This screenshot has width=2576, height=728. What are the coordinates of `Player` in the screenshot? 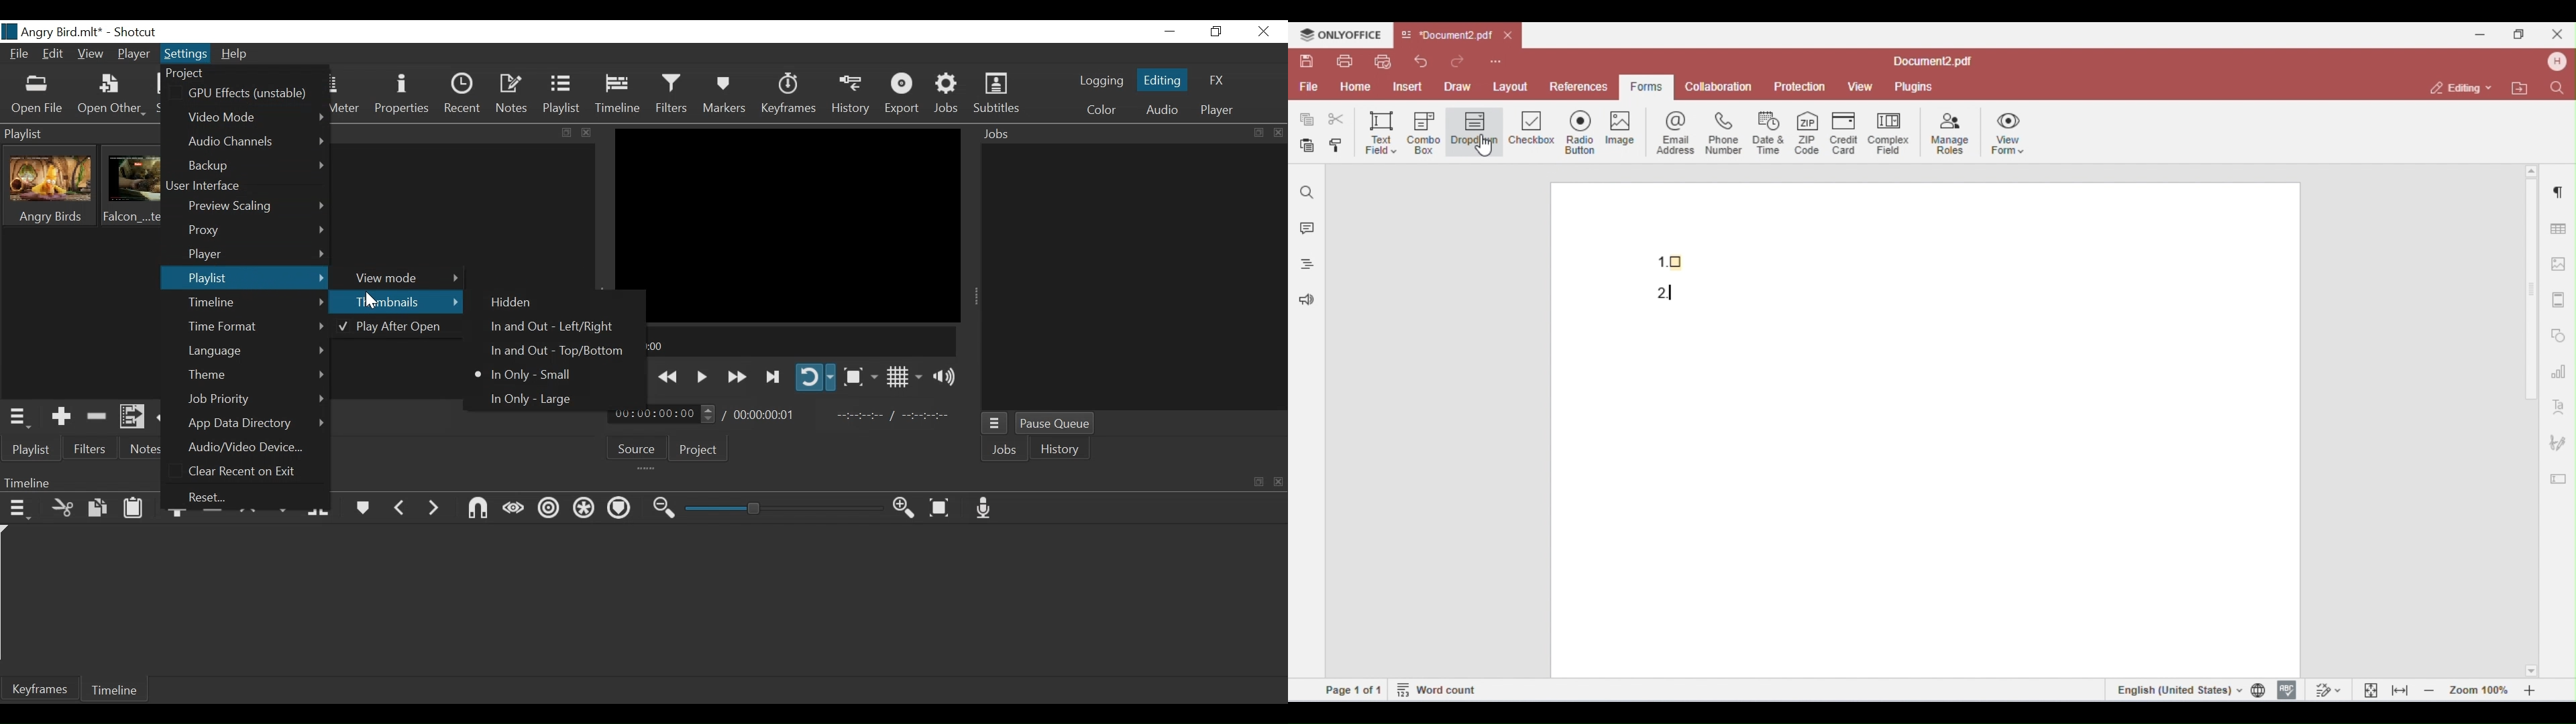 It's located at (1217, 111).